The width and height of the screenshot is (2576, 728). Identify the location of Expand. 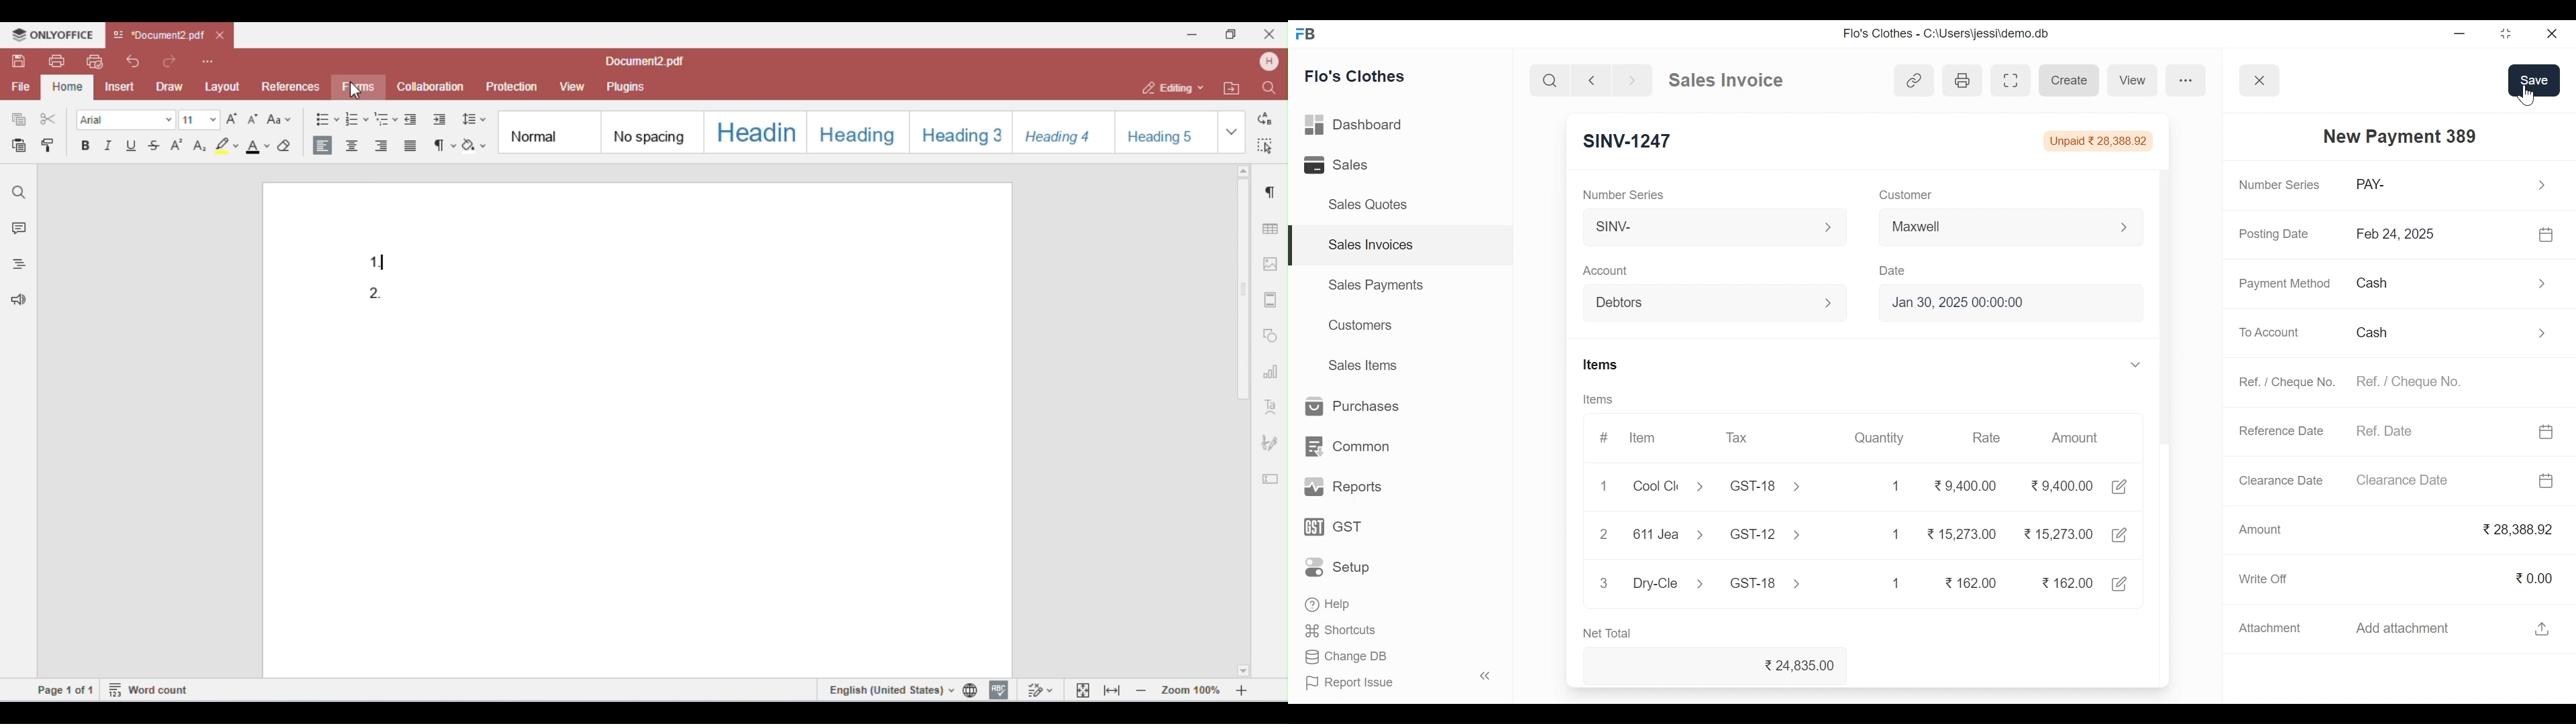
(2542, 333).